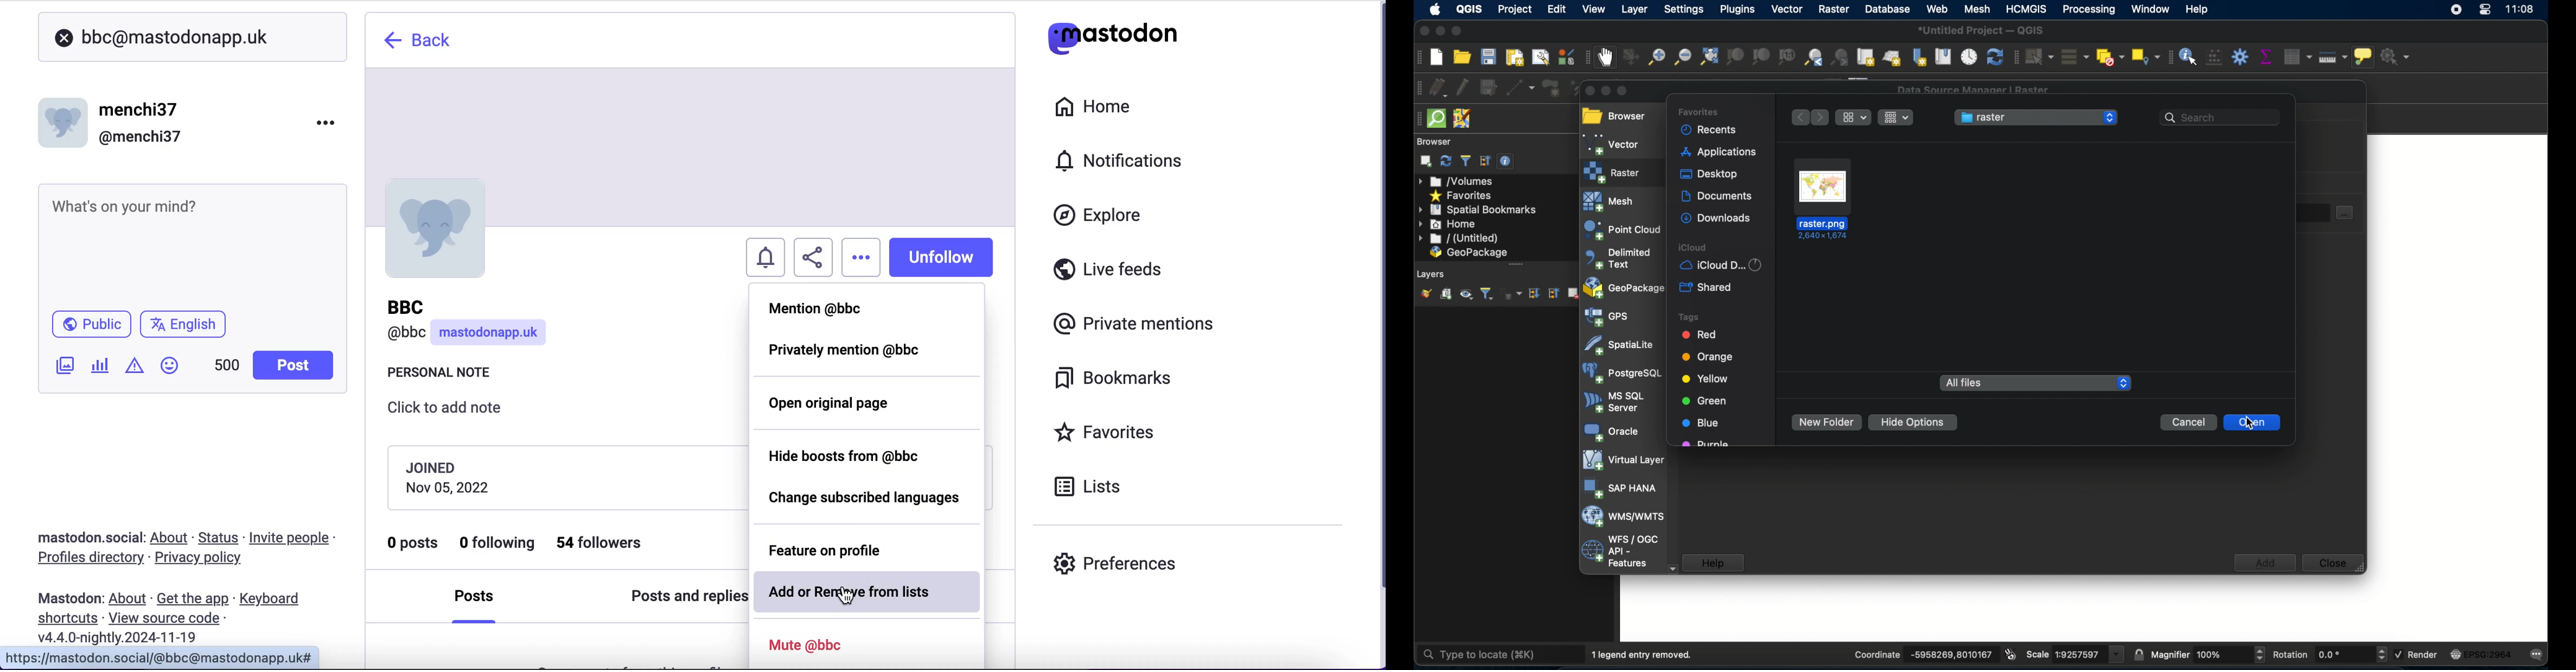  I want to click on URL, so click(161, 658).